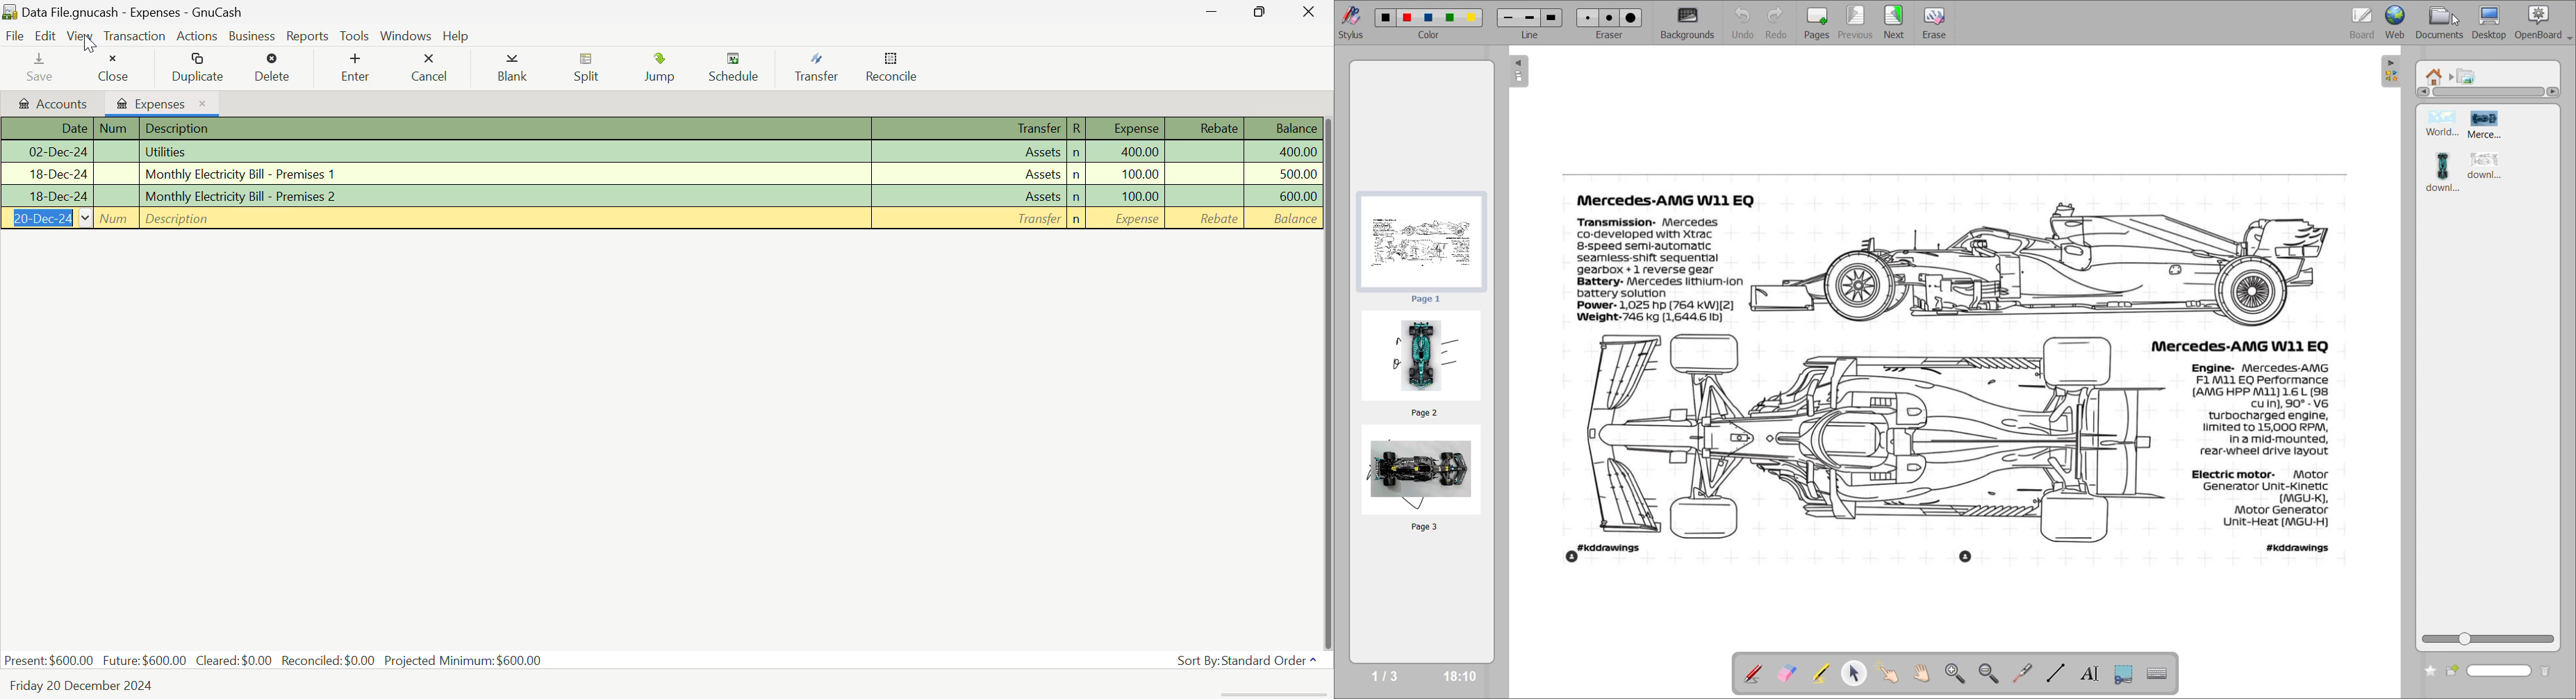 This screenshot has height=700, width=2576. I want to click on Date, so click(45, 219).